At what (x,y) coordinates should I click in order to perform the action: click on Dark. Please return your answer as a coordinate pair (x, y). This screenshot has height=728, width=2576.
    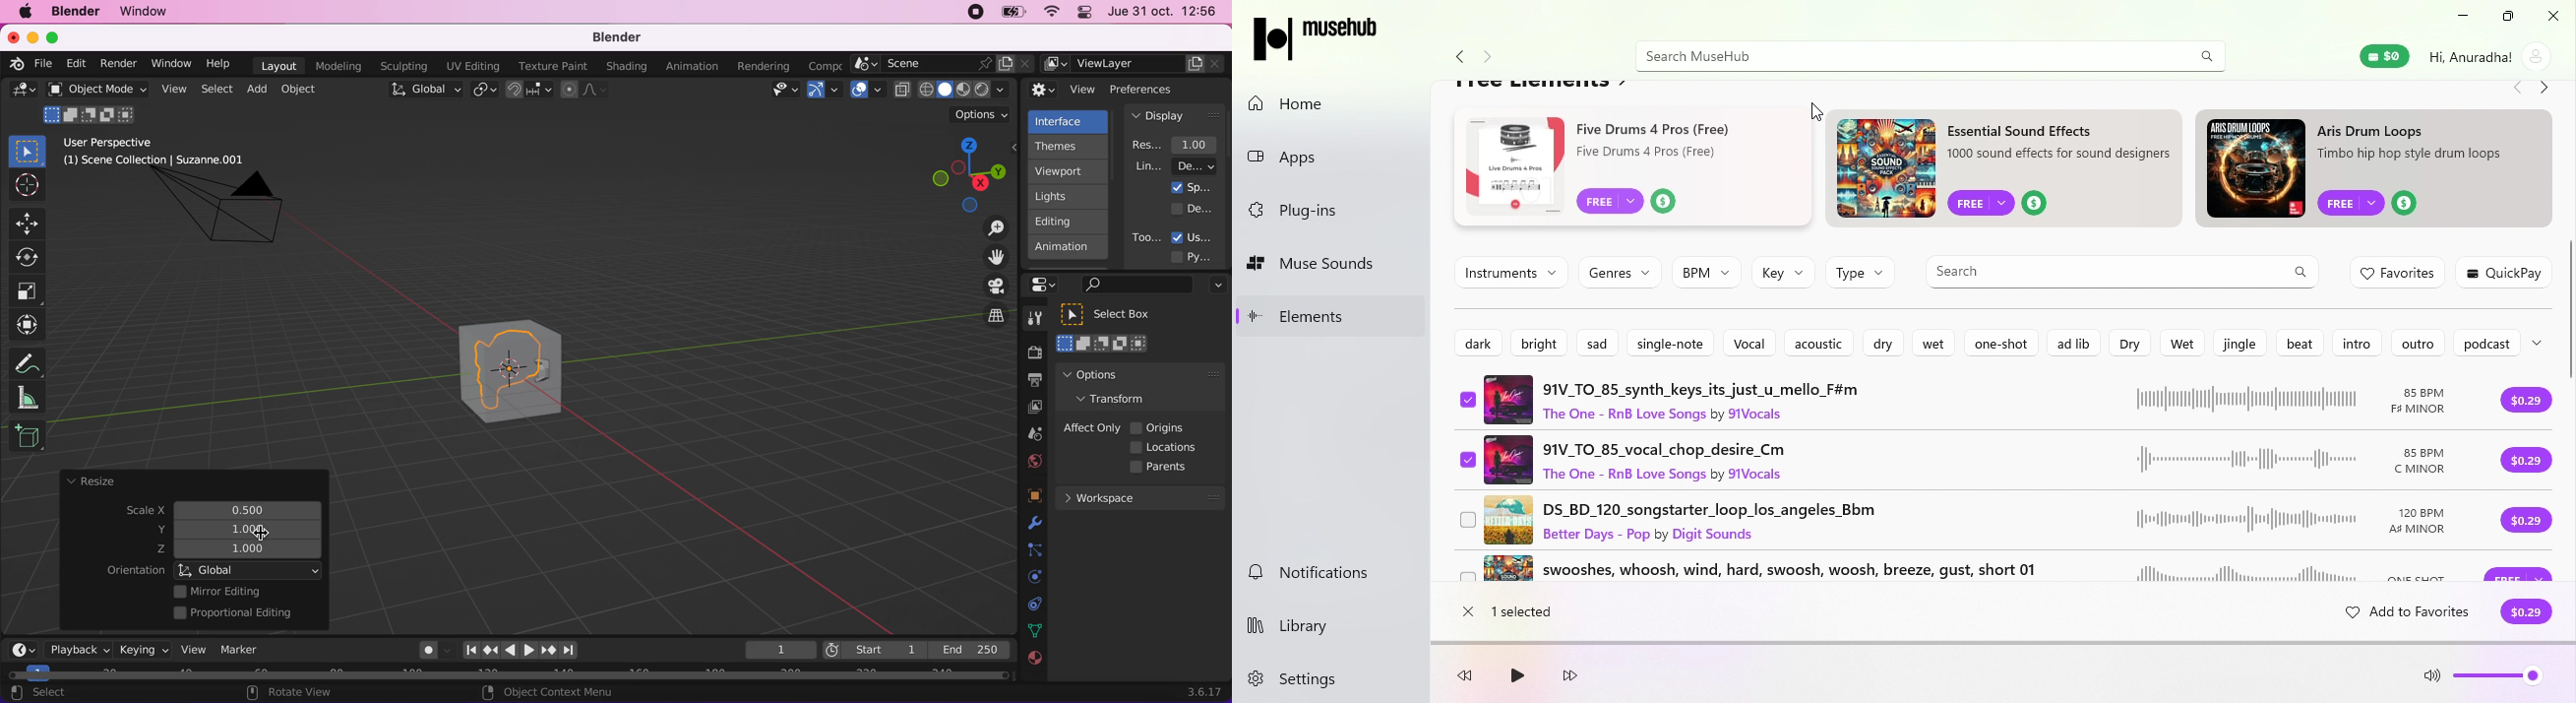
    Looking at the image, I should click on (1476, 341).